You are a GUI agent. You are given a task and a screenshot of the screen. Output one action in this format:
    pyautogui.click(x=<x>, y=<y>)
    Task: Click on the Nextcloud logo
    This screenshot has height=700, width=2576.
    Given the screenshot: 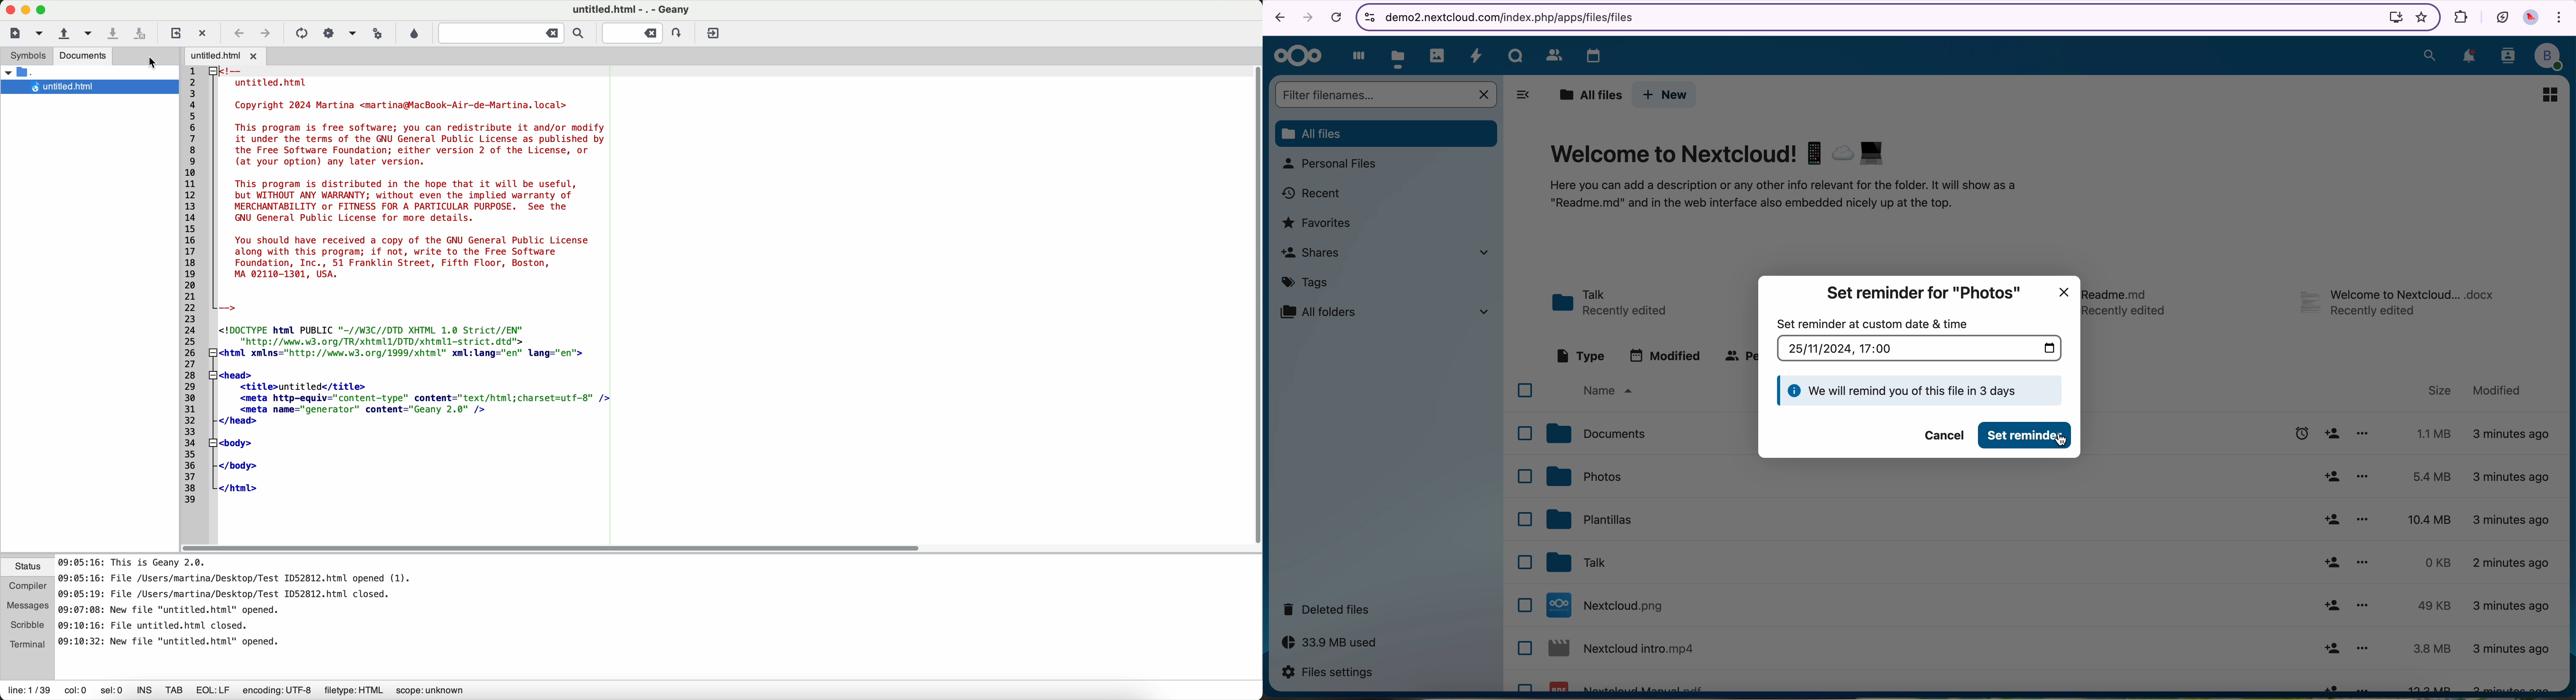 What is the action you would take?
    pyautogui.click(x=1296, y=57)
    